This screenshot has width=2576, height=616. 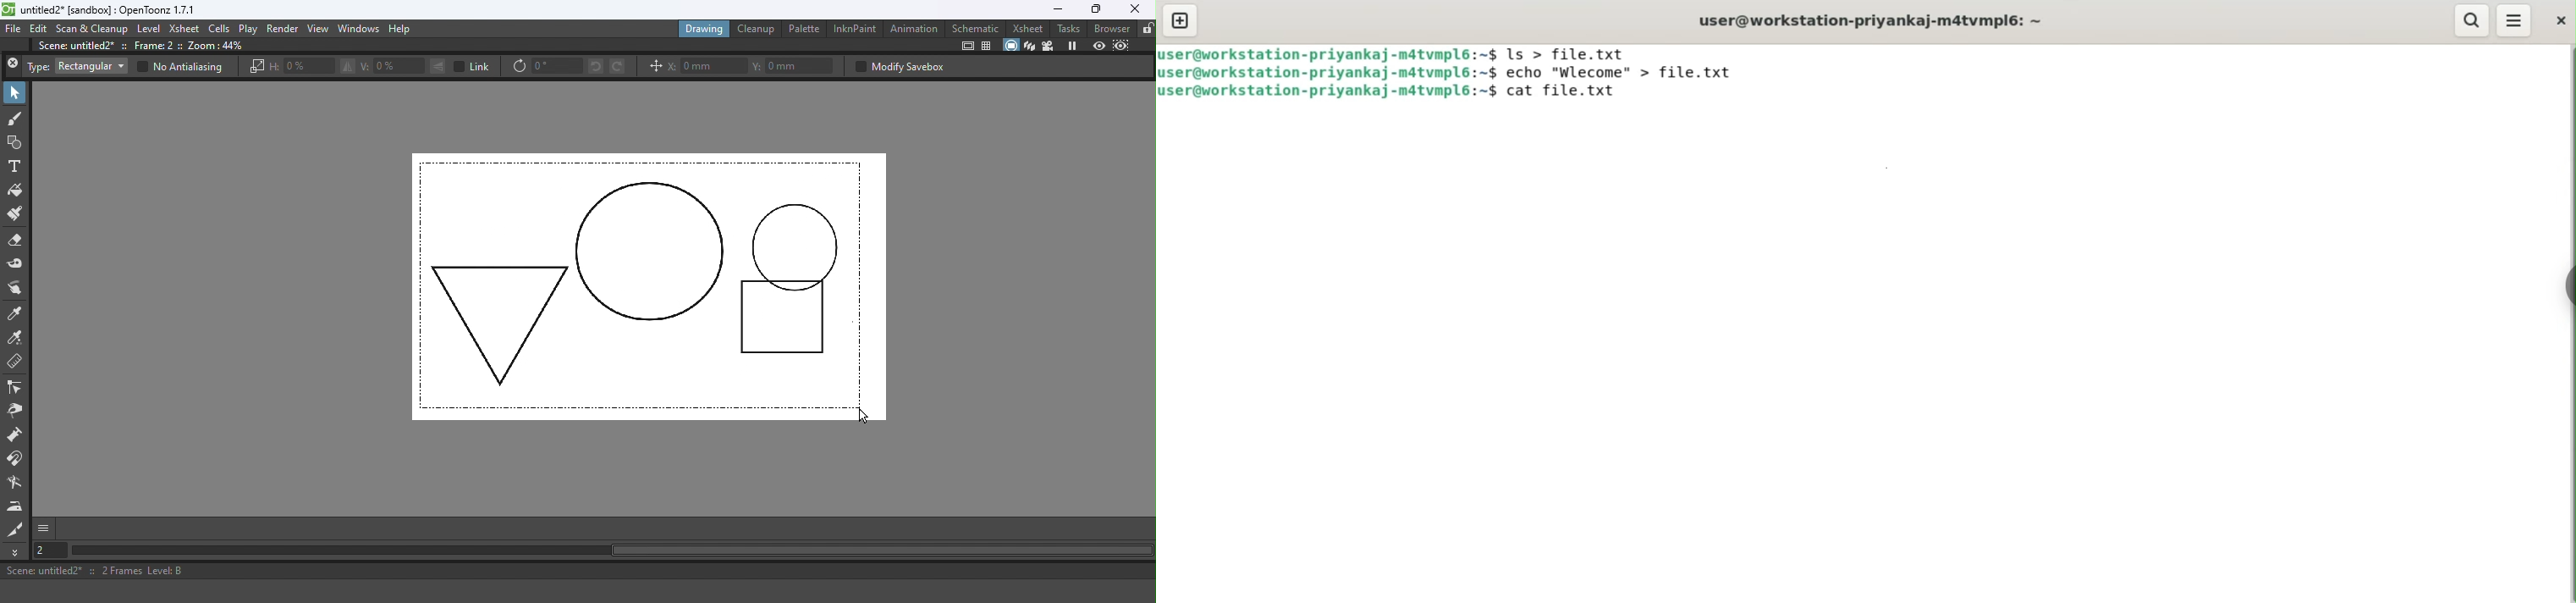 What do you see at coordinates (220, 28) in the screenshot?
I see `Cells` at bounding box center [220, 28].